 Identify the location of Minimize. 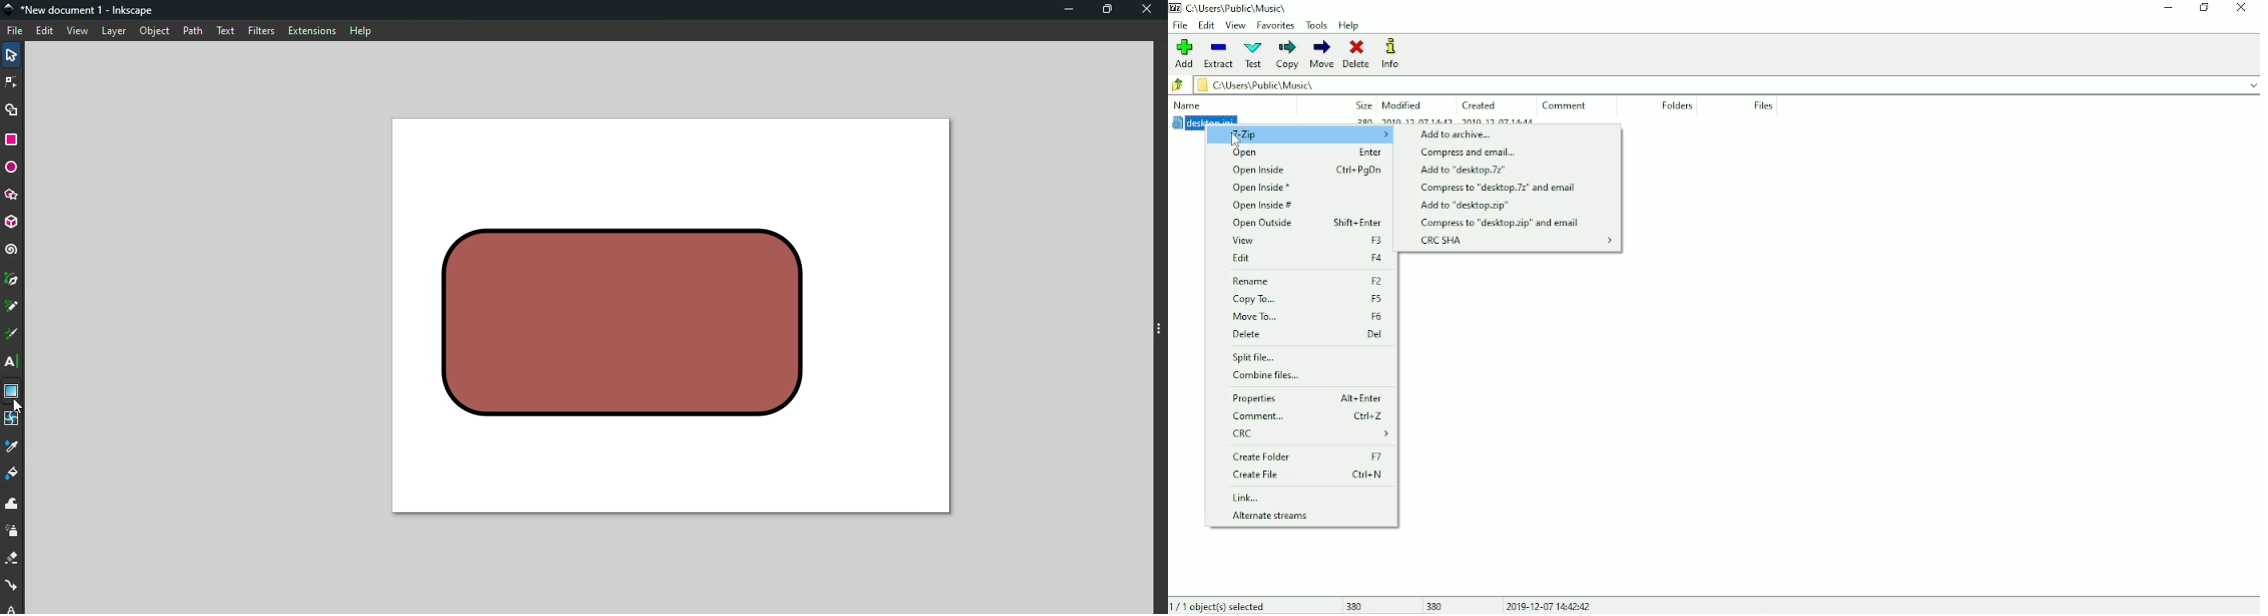
(1065, 11).